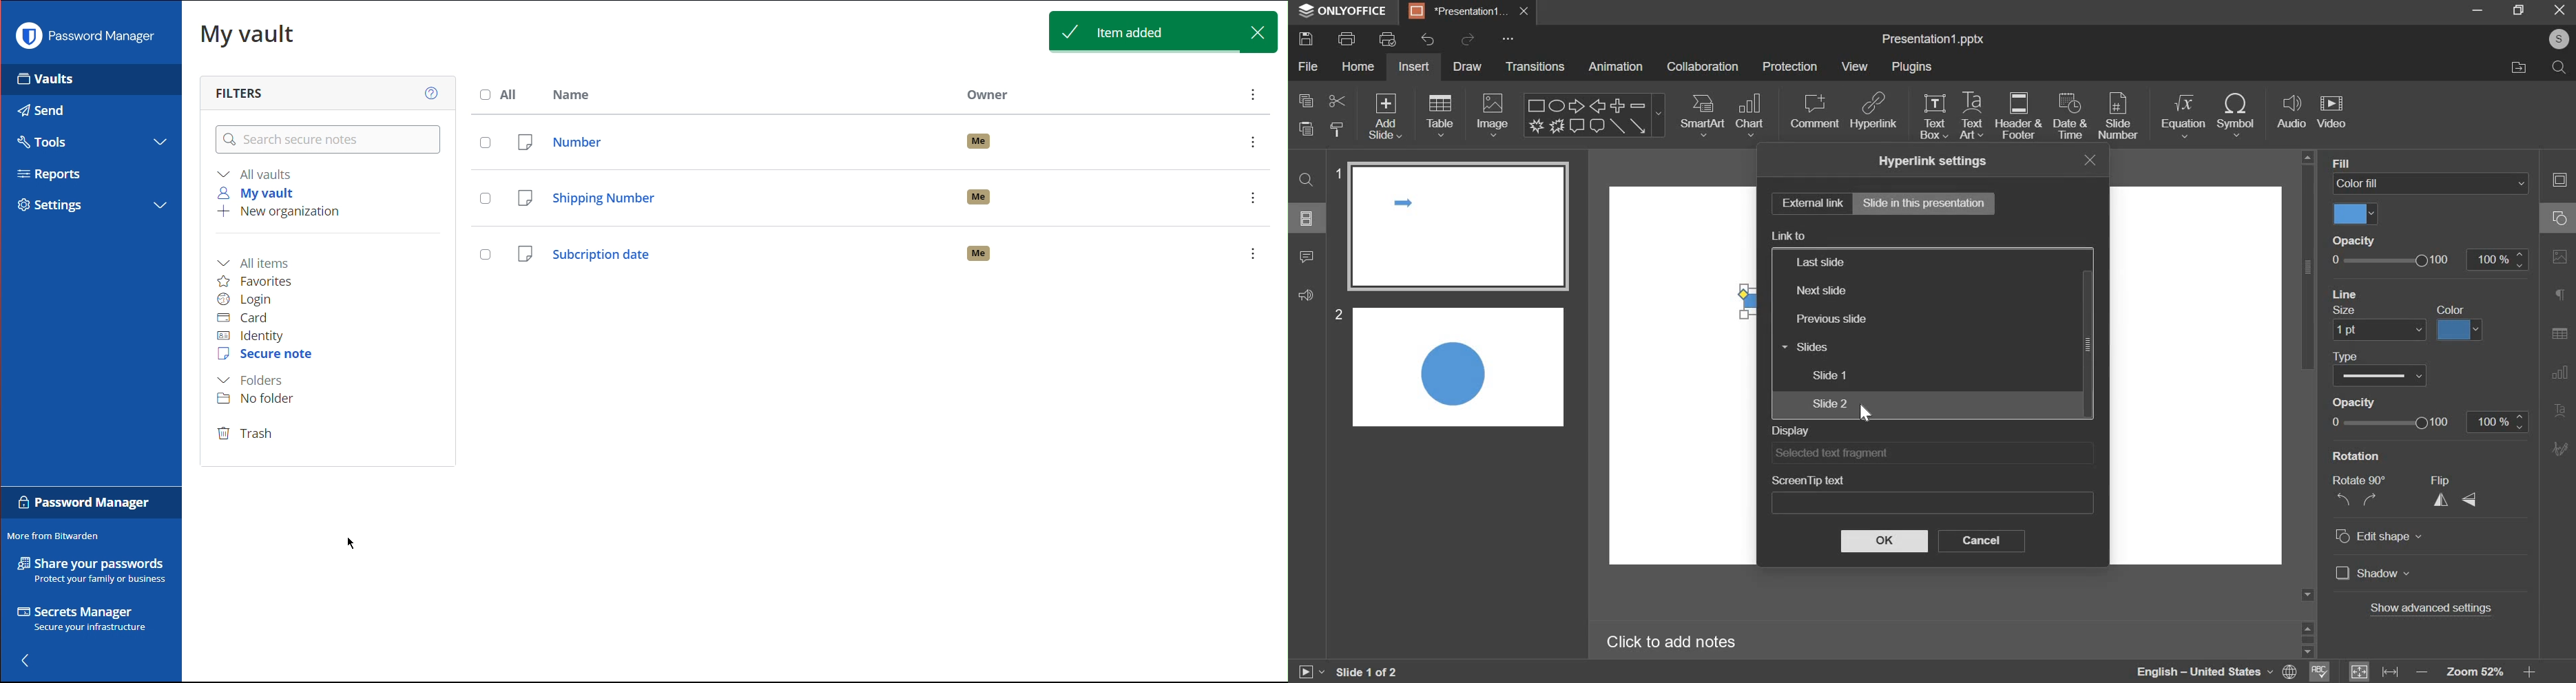 The image size is (2576, 700). Describe the element at coordinates (2561, 69) in the screenshot. I see `search` at that location.